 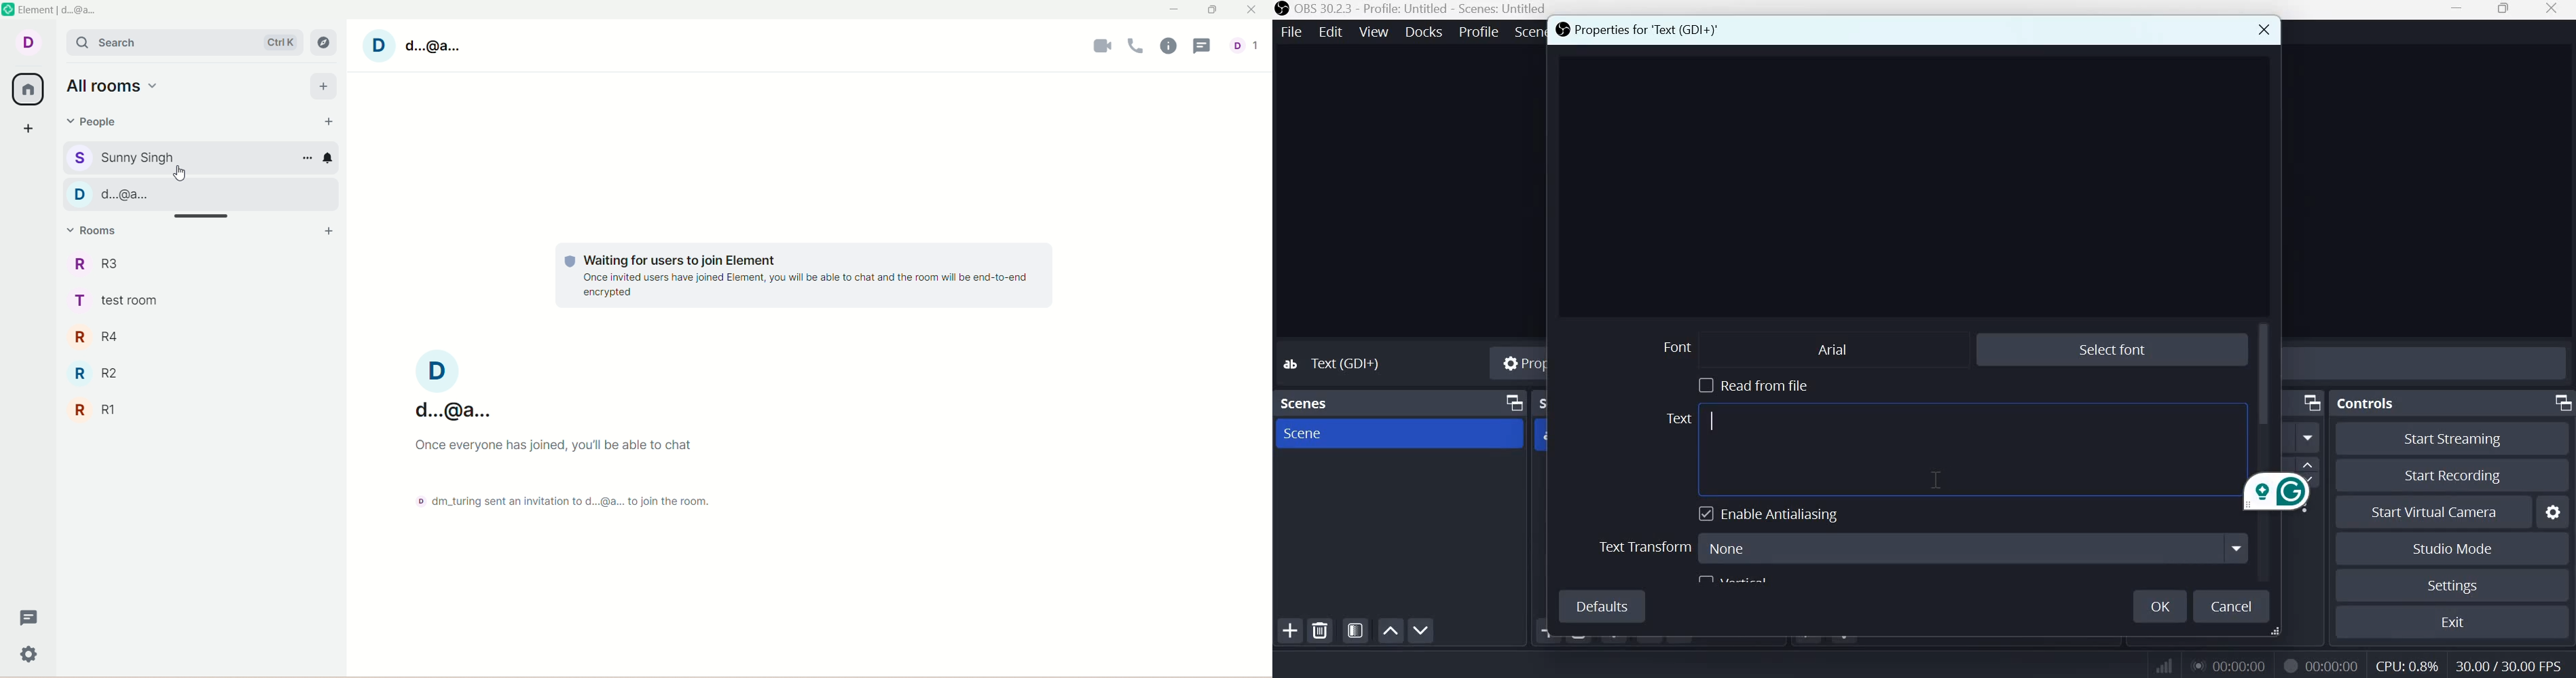 I want to click on search, so click(x=184, y=42).